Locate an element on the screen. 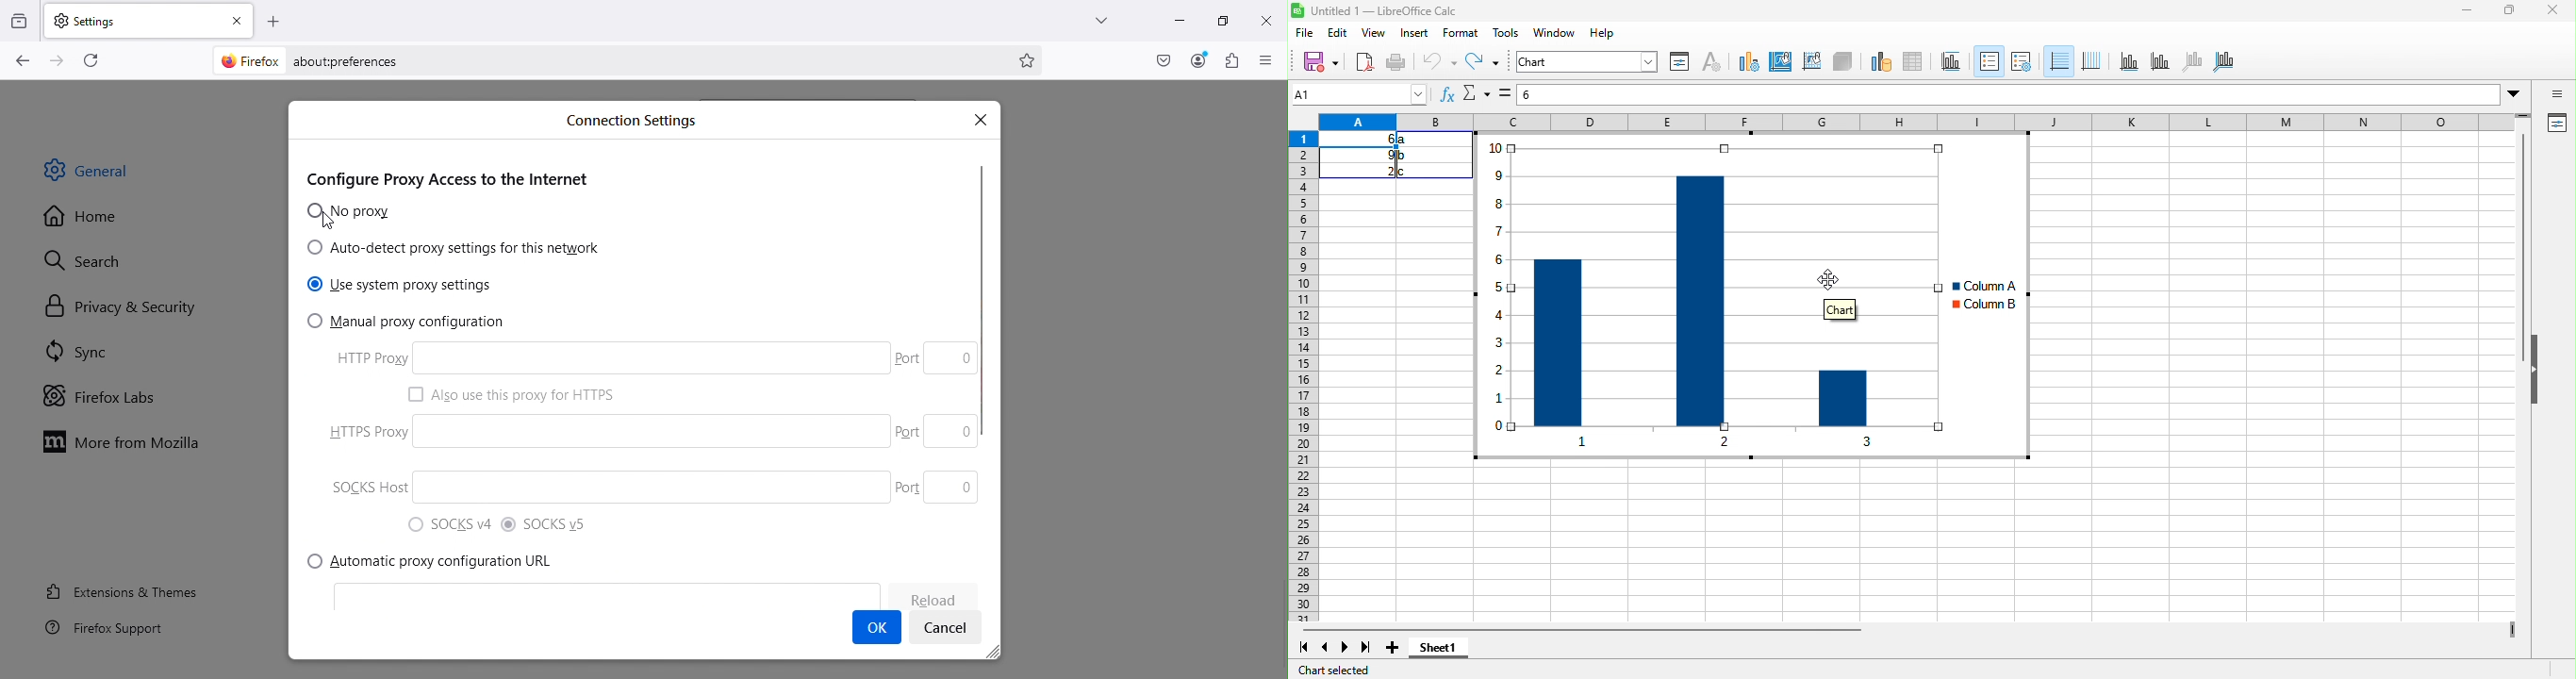 The image size is (2576, 700). 2 is located at coordinates (1380, 172).